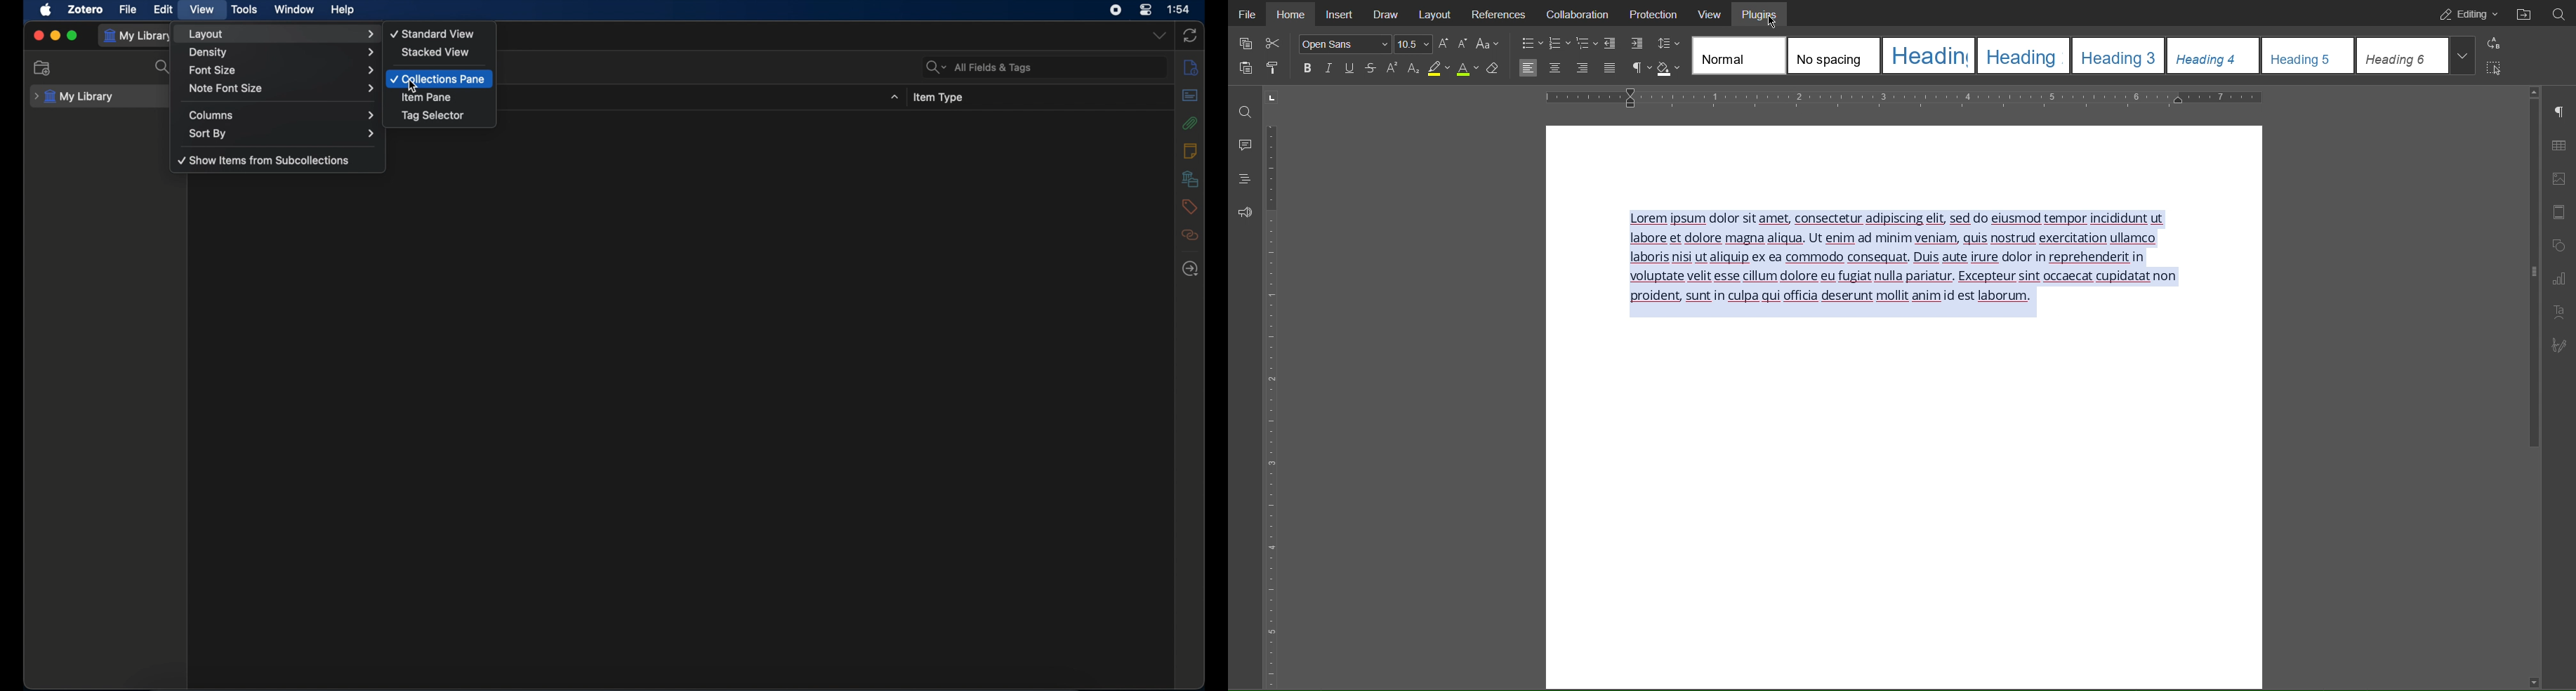  Describe the element at coordinates (1503, 13) in the screenshot. I see `References` at that location.